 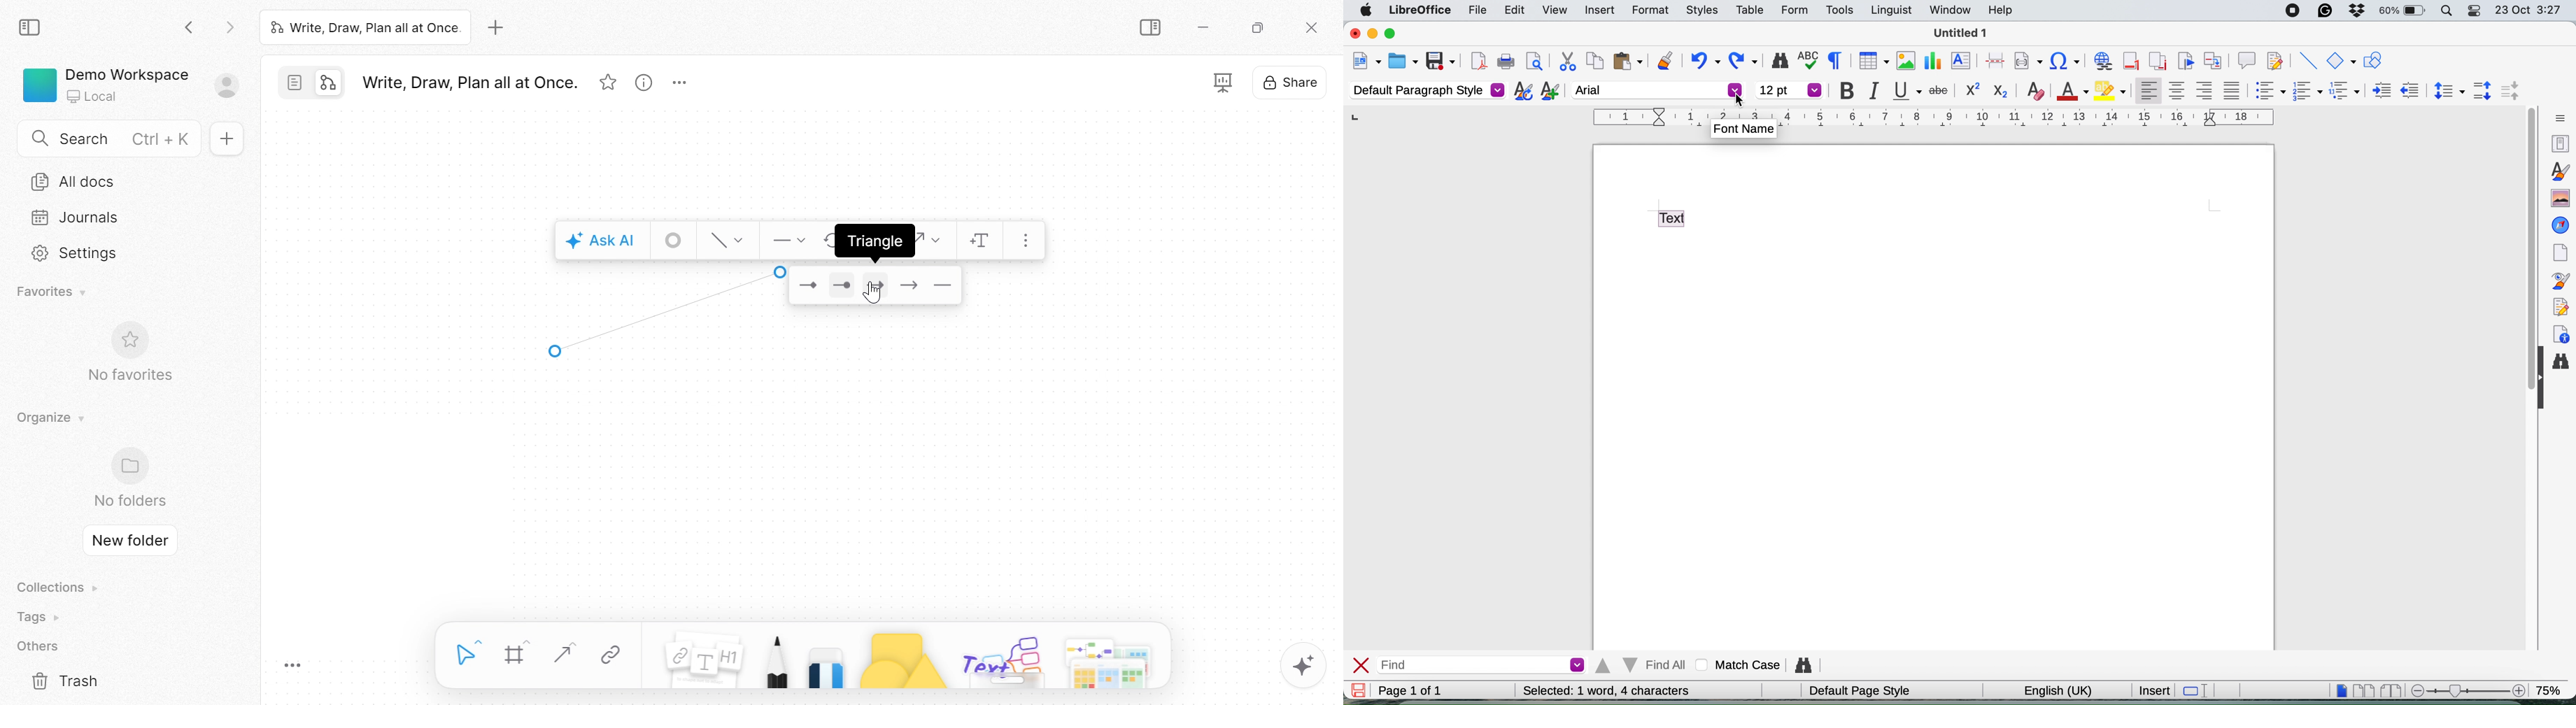 I want to click on Collapse sidebar, so click(x=31, y=27).